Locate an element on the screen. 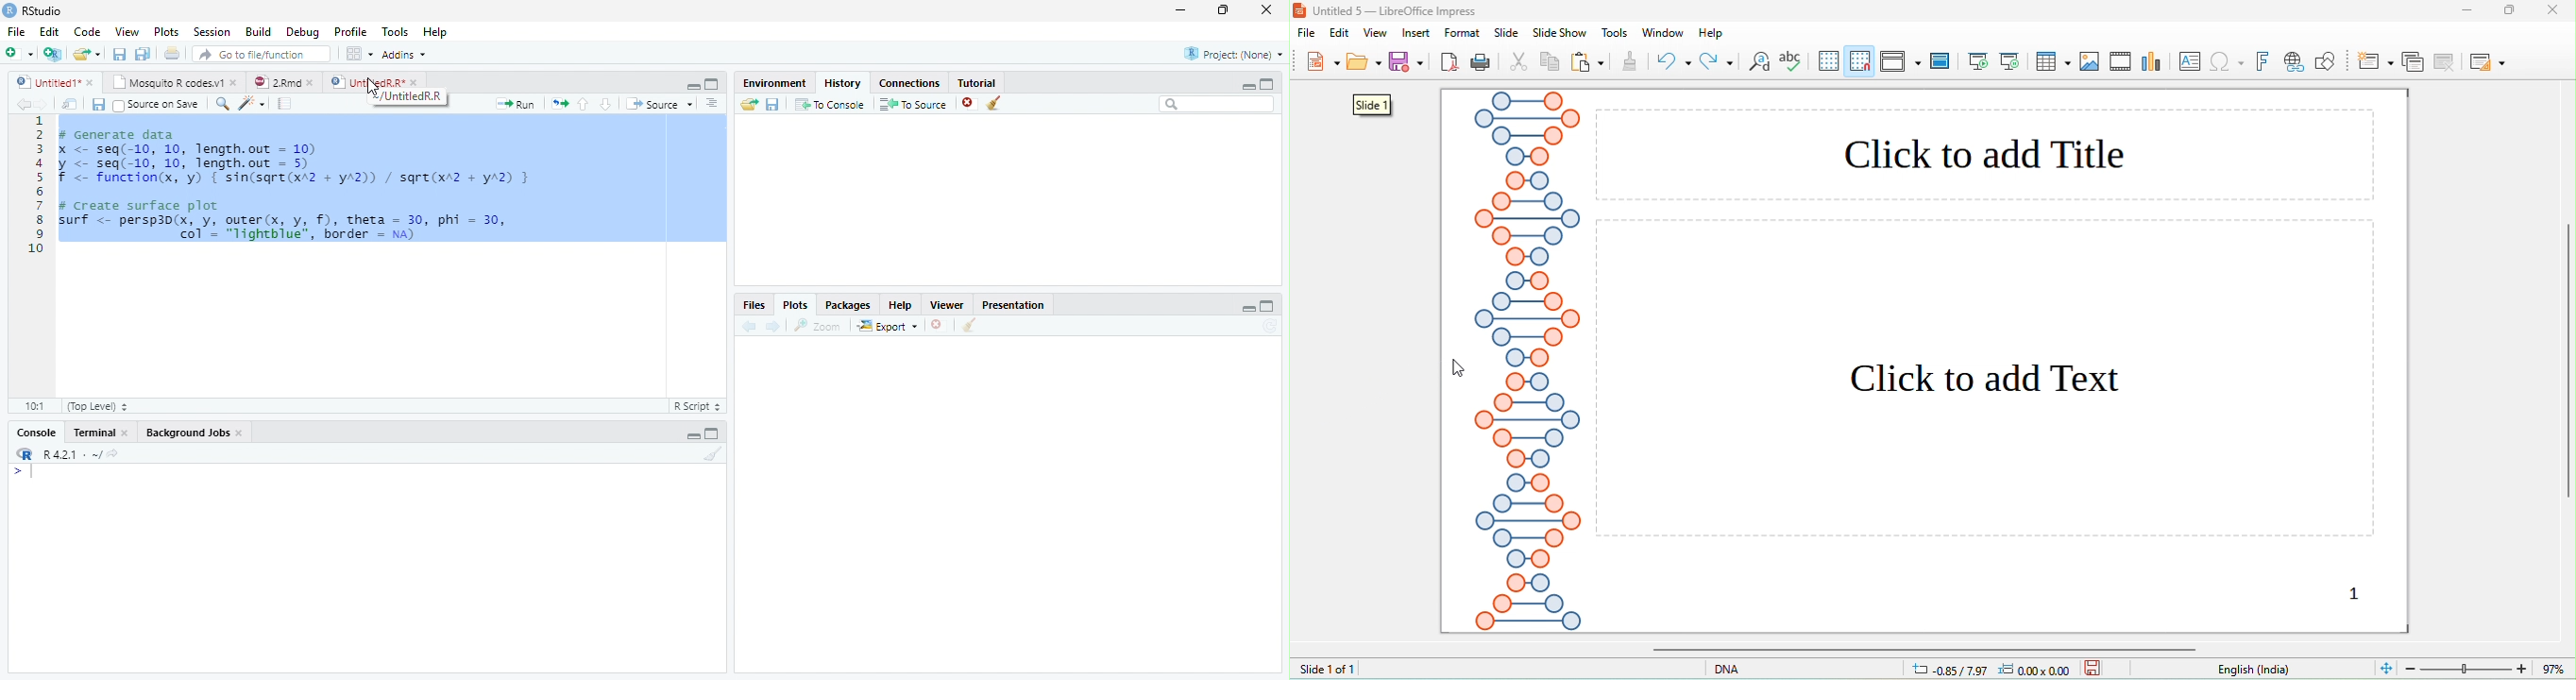 The width and height of the screenshot is (2576, 700). Create a project is located at coordinates (51, 54).